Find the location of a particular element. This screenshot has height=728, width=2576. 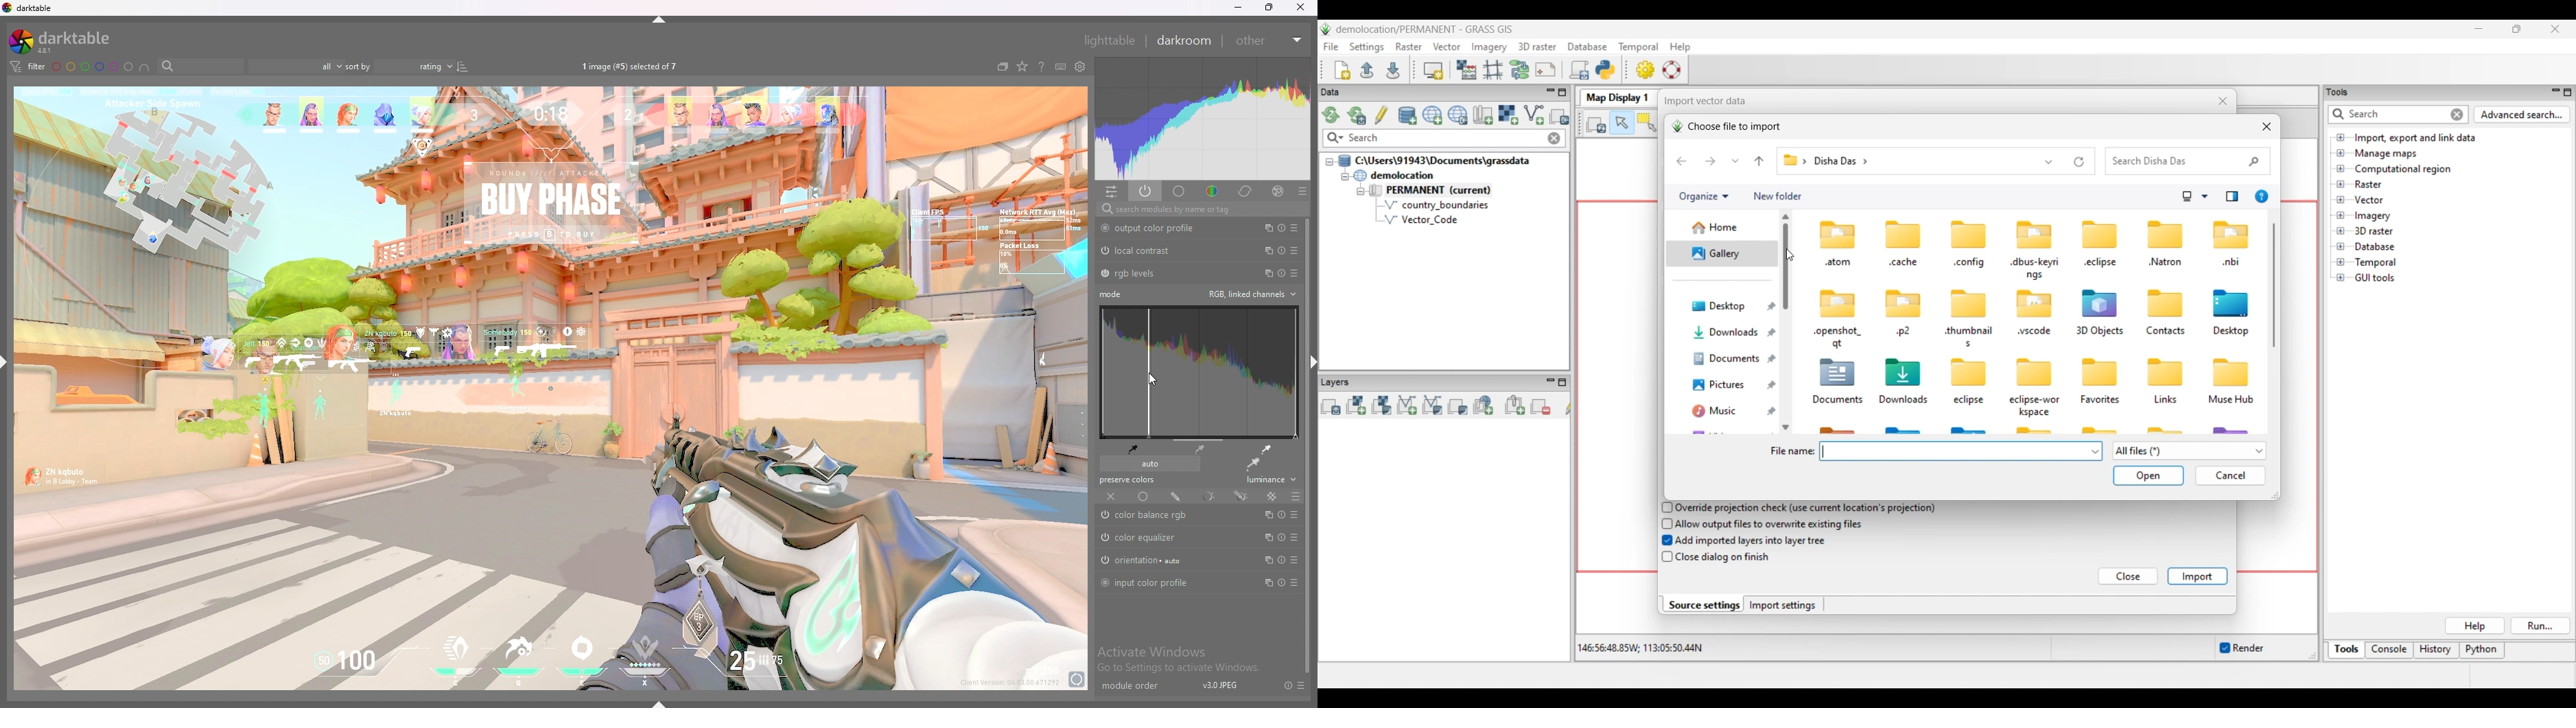

auto is located at coordinates (1149, 464).